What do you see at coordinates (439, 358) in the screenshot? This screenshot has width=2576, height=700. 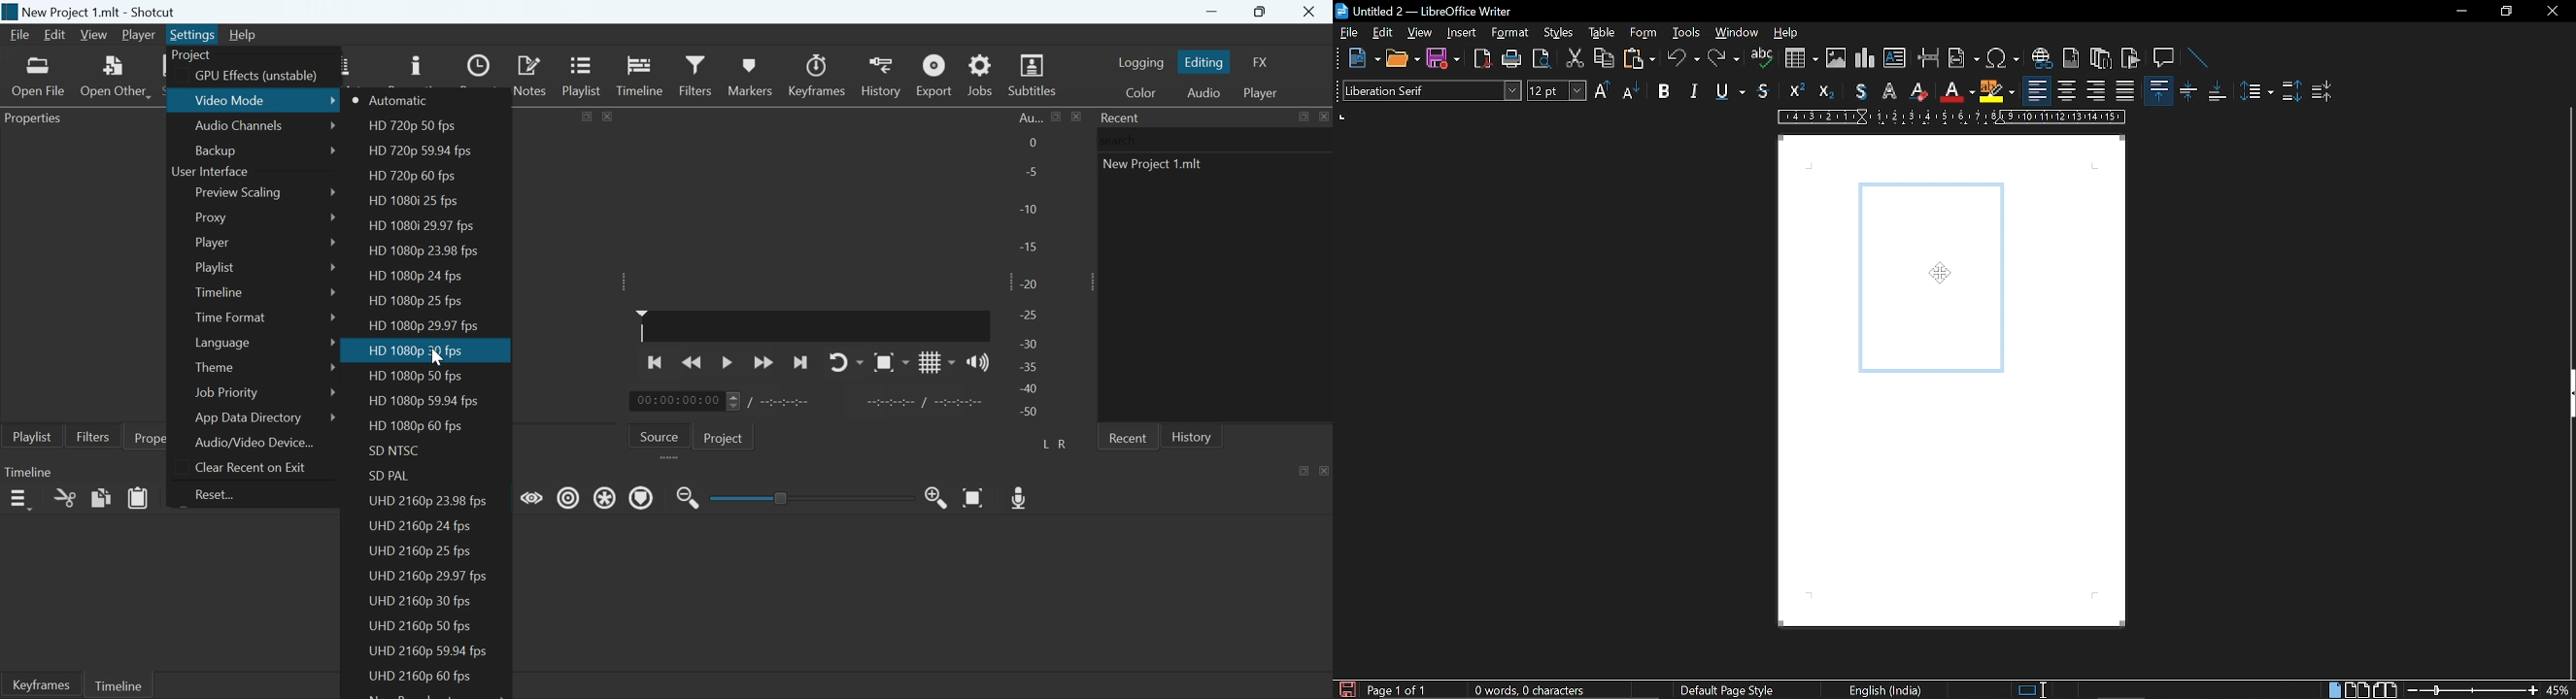 I see `cursor` at bounding box center [439, 358].